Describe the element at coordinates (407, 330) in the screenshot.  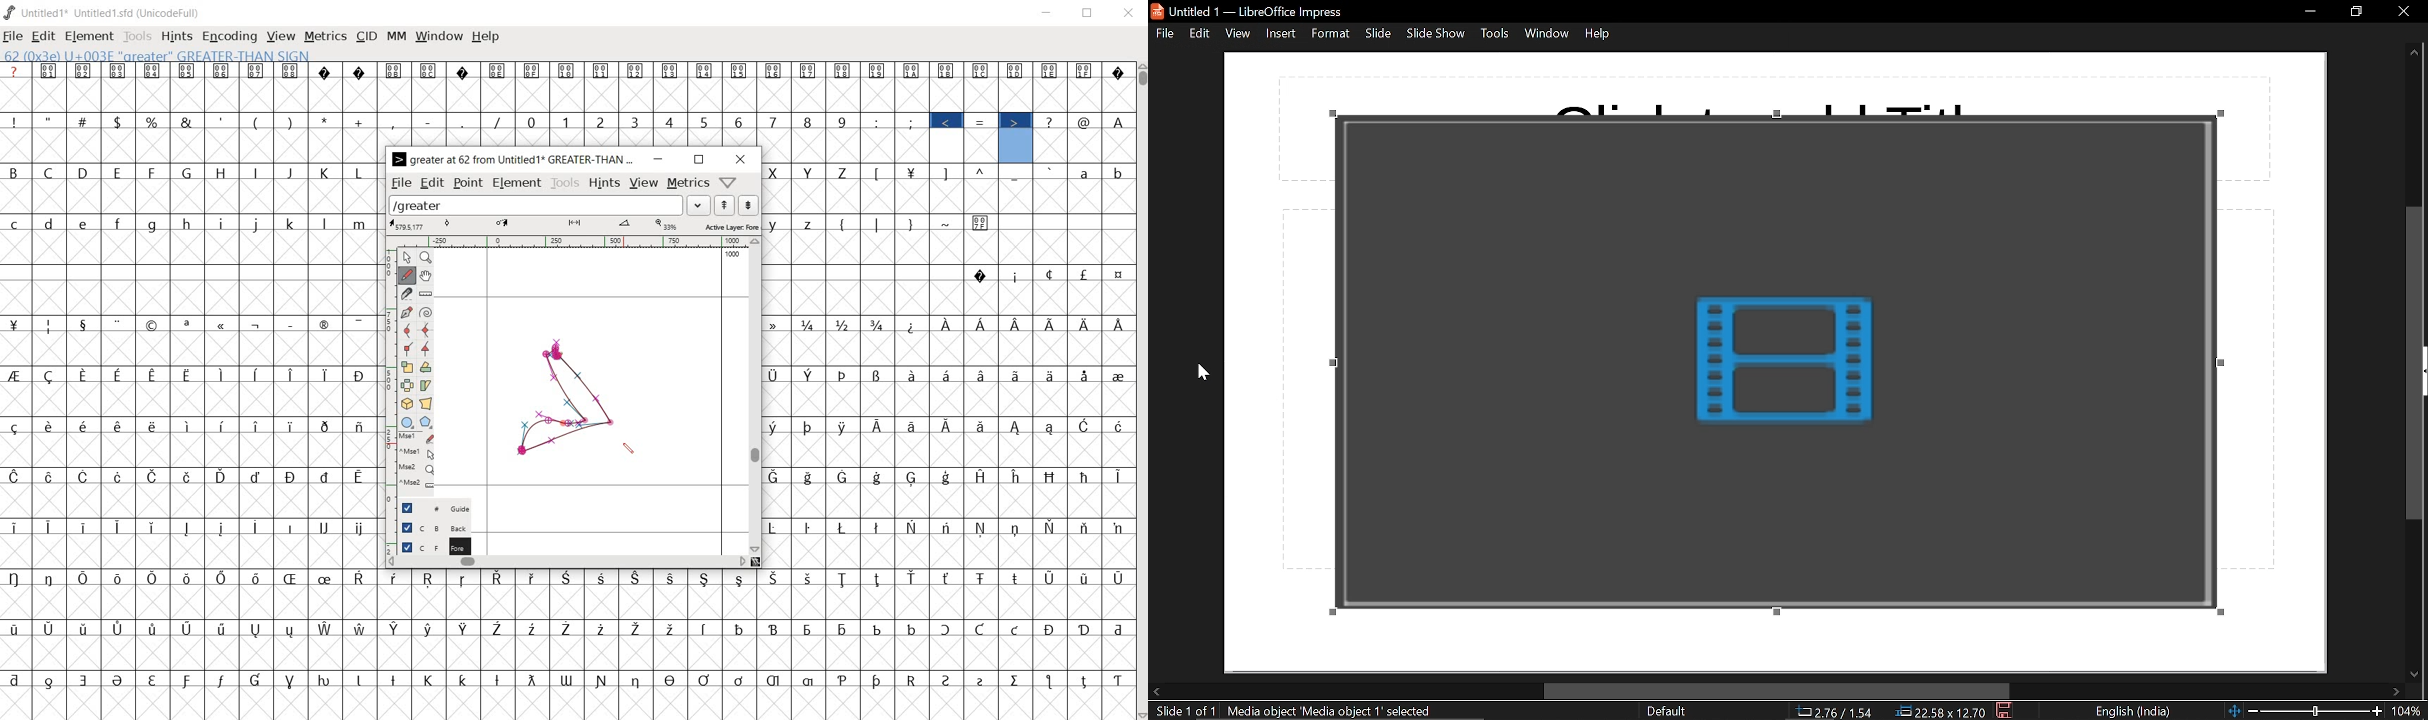
I see `add a curve point` at that location.